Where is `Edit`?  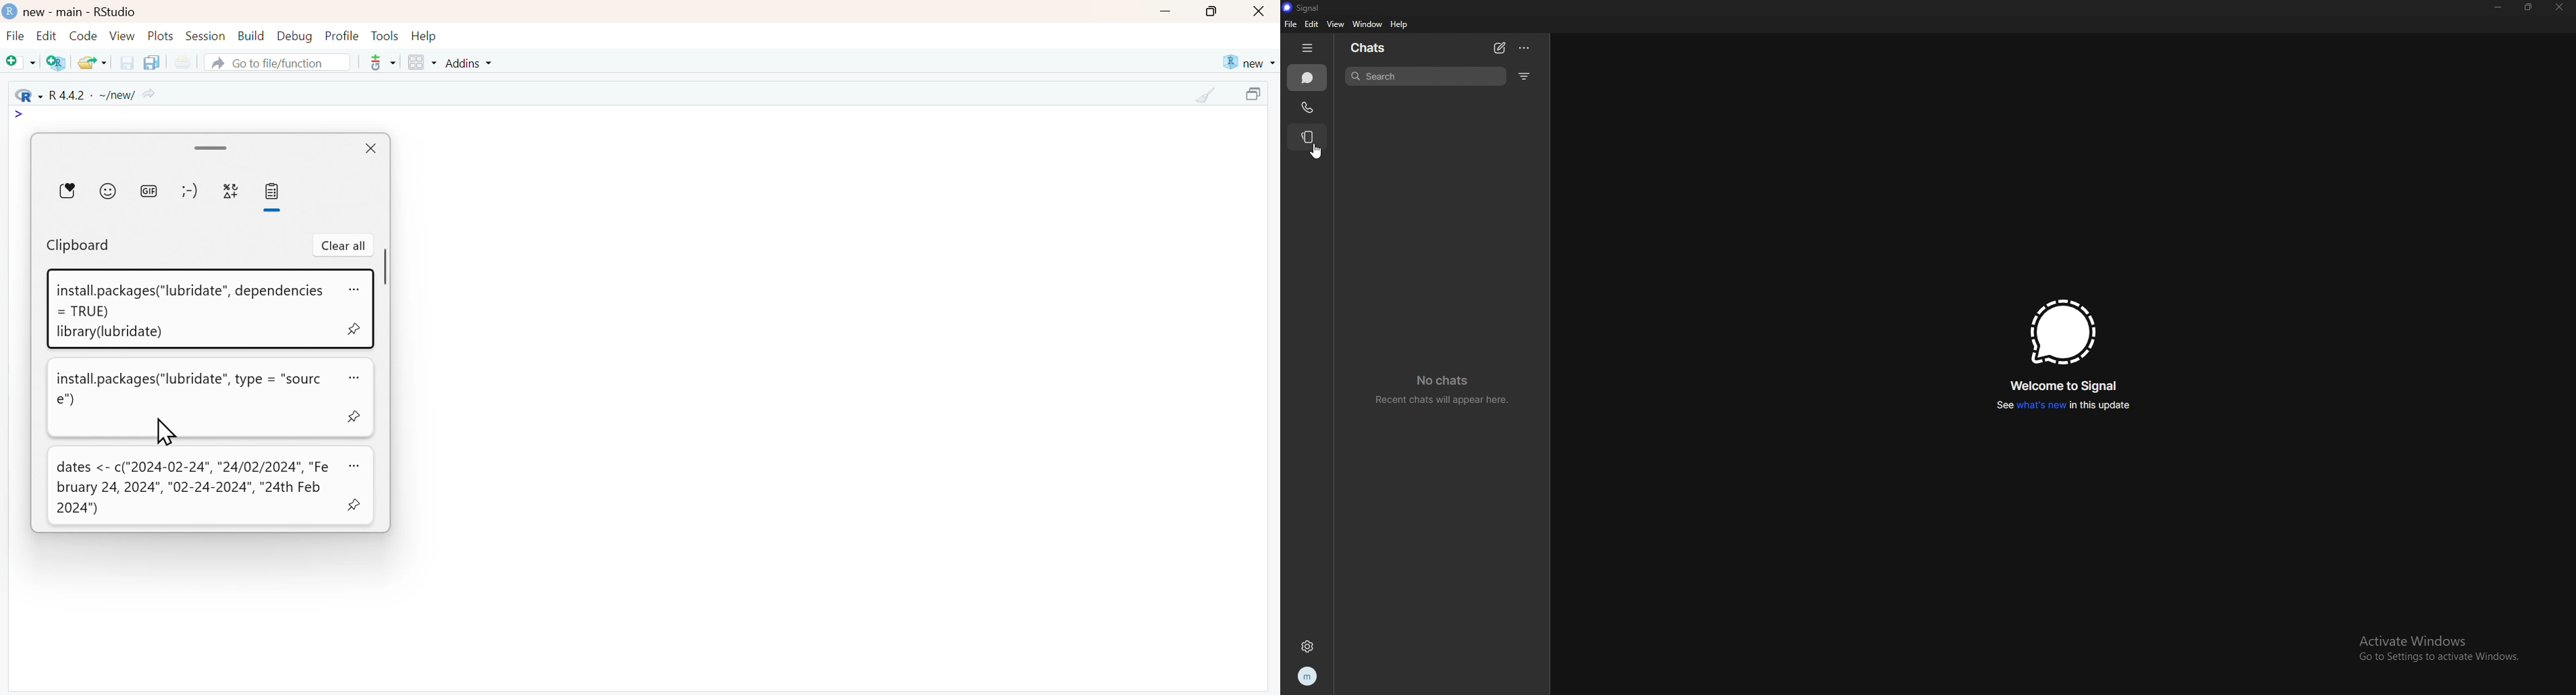 Edit is located at coordinates (46, 35).